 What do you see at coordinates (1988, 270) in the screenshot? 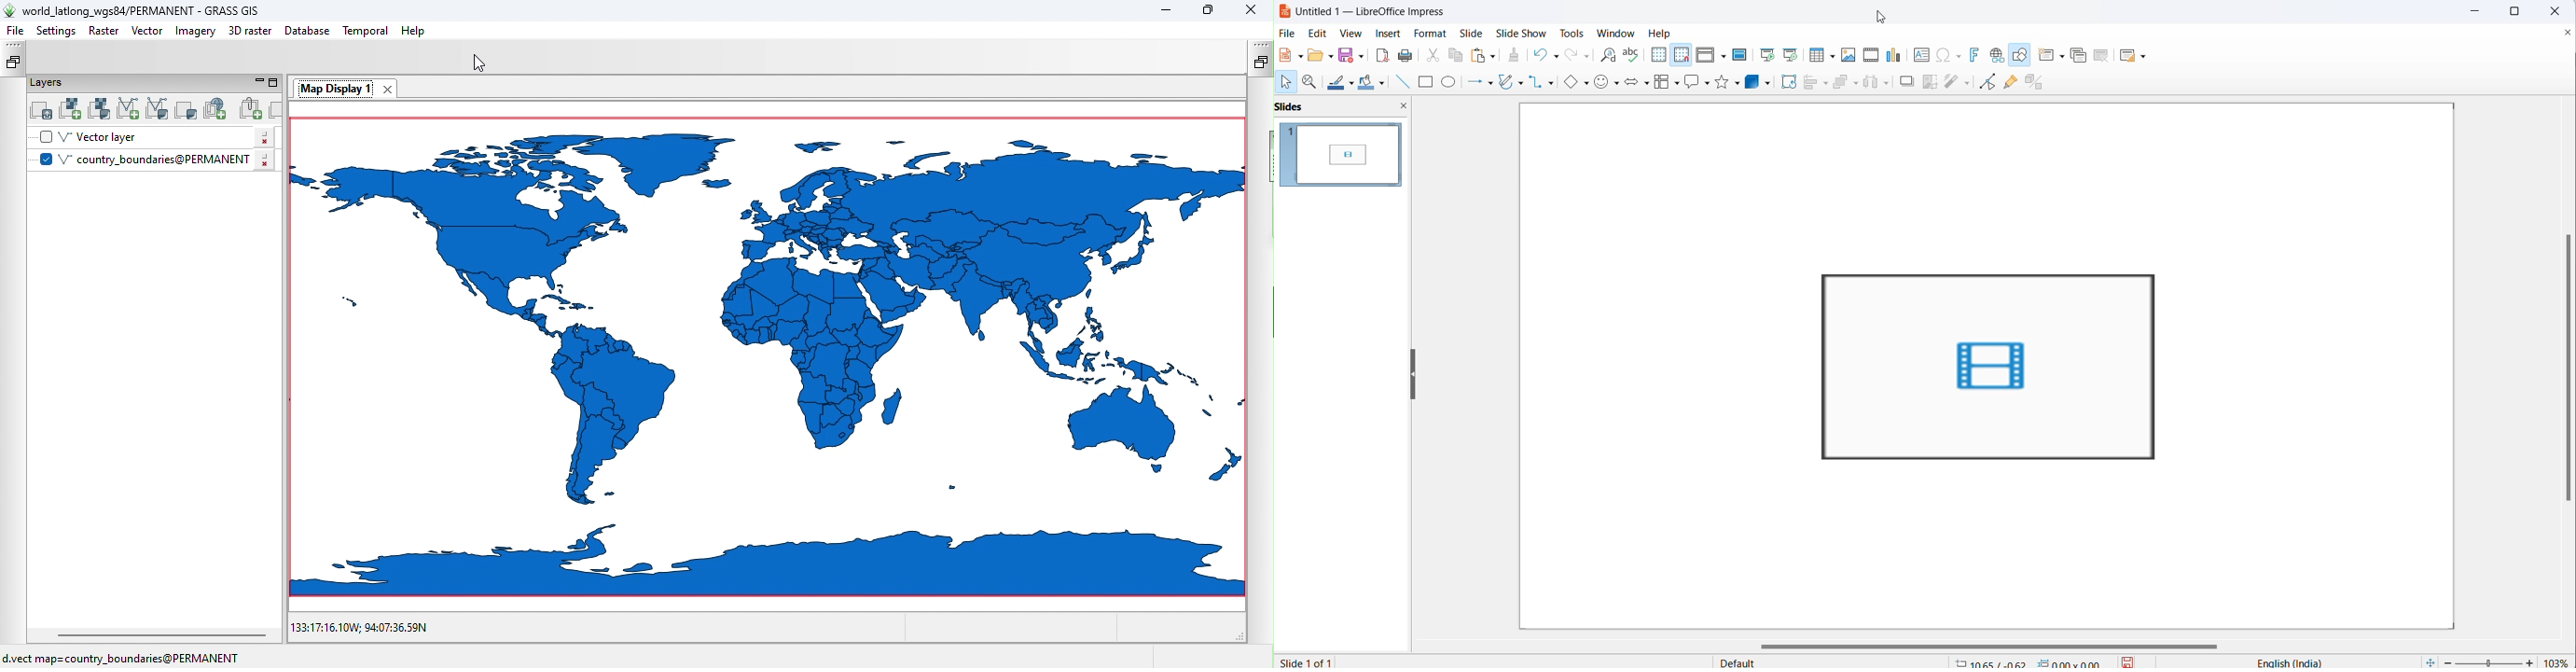
I see `selection markup` at bounding box center [1988, 270].